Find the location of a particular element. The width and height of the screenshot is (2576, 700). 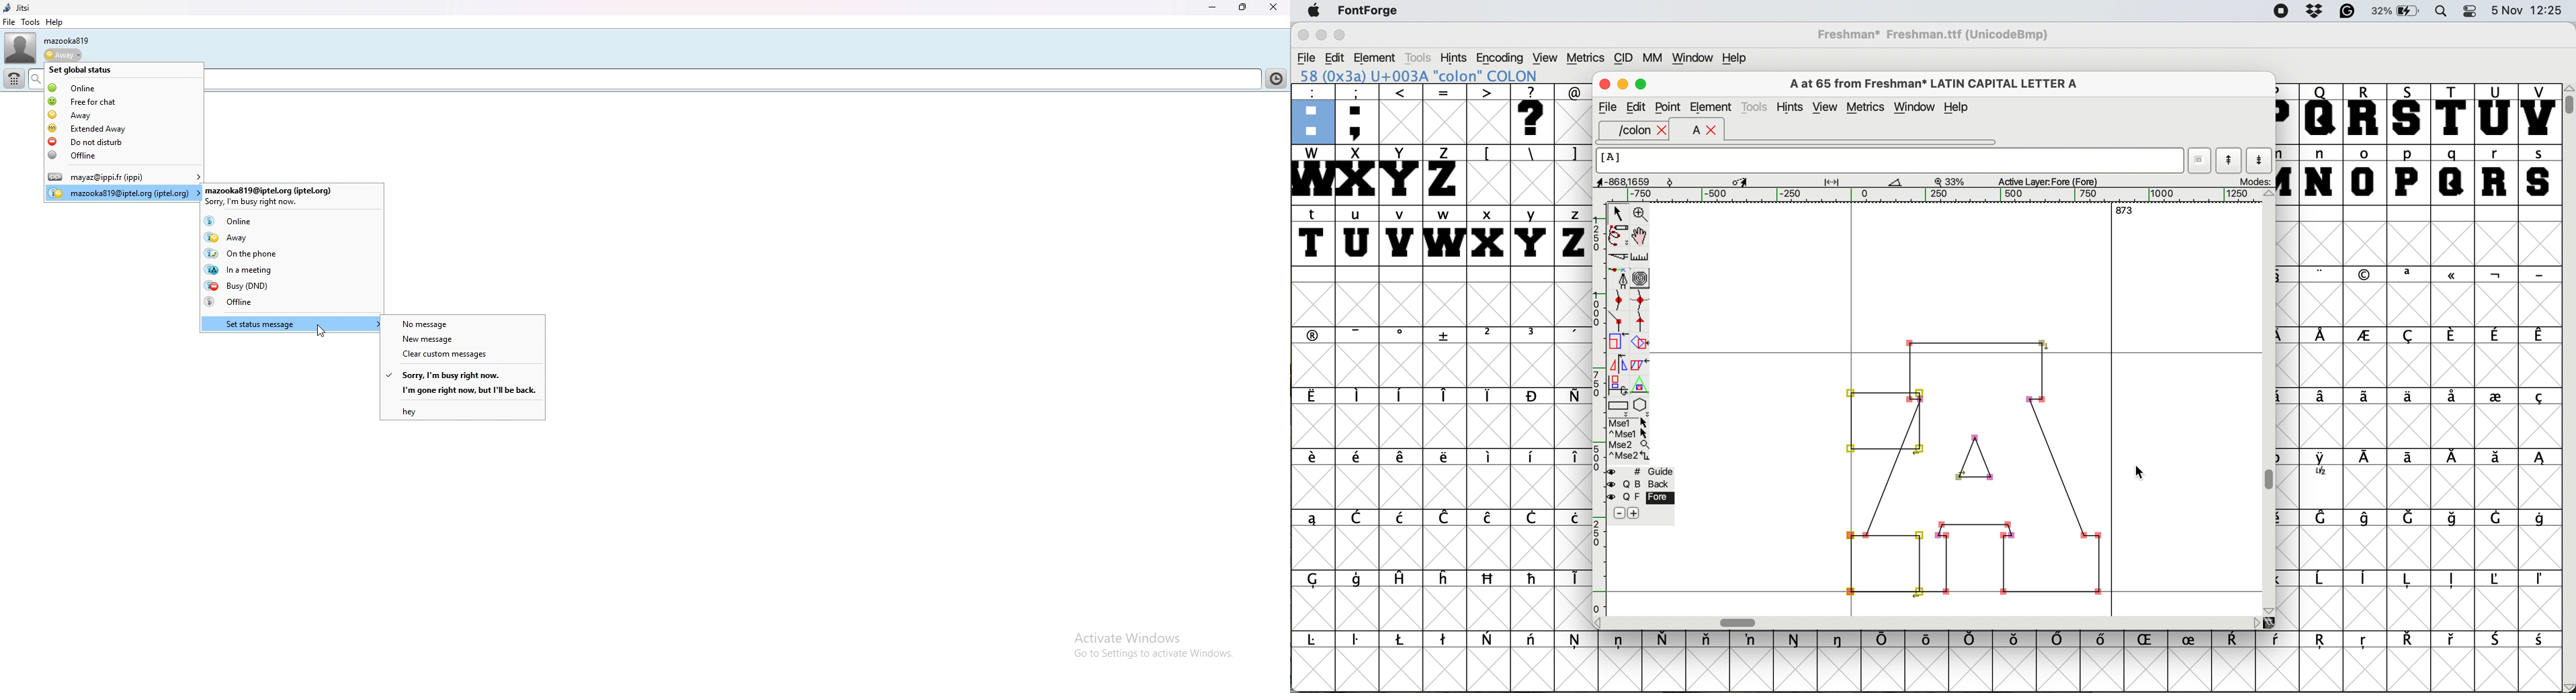

? is located at coordinates (1535, 114).